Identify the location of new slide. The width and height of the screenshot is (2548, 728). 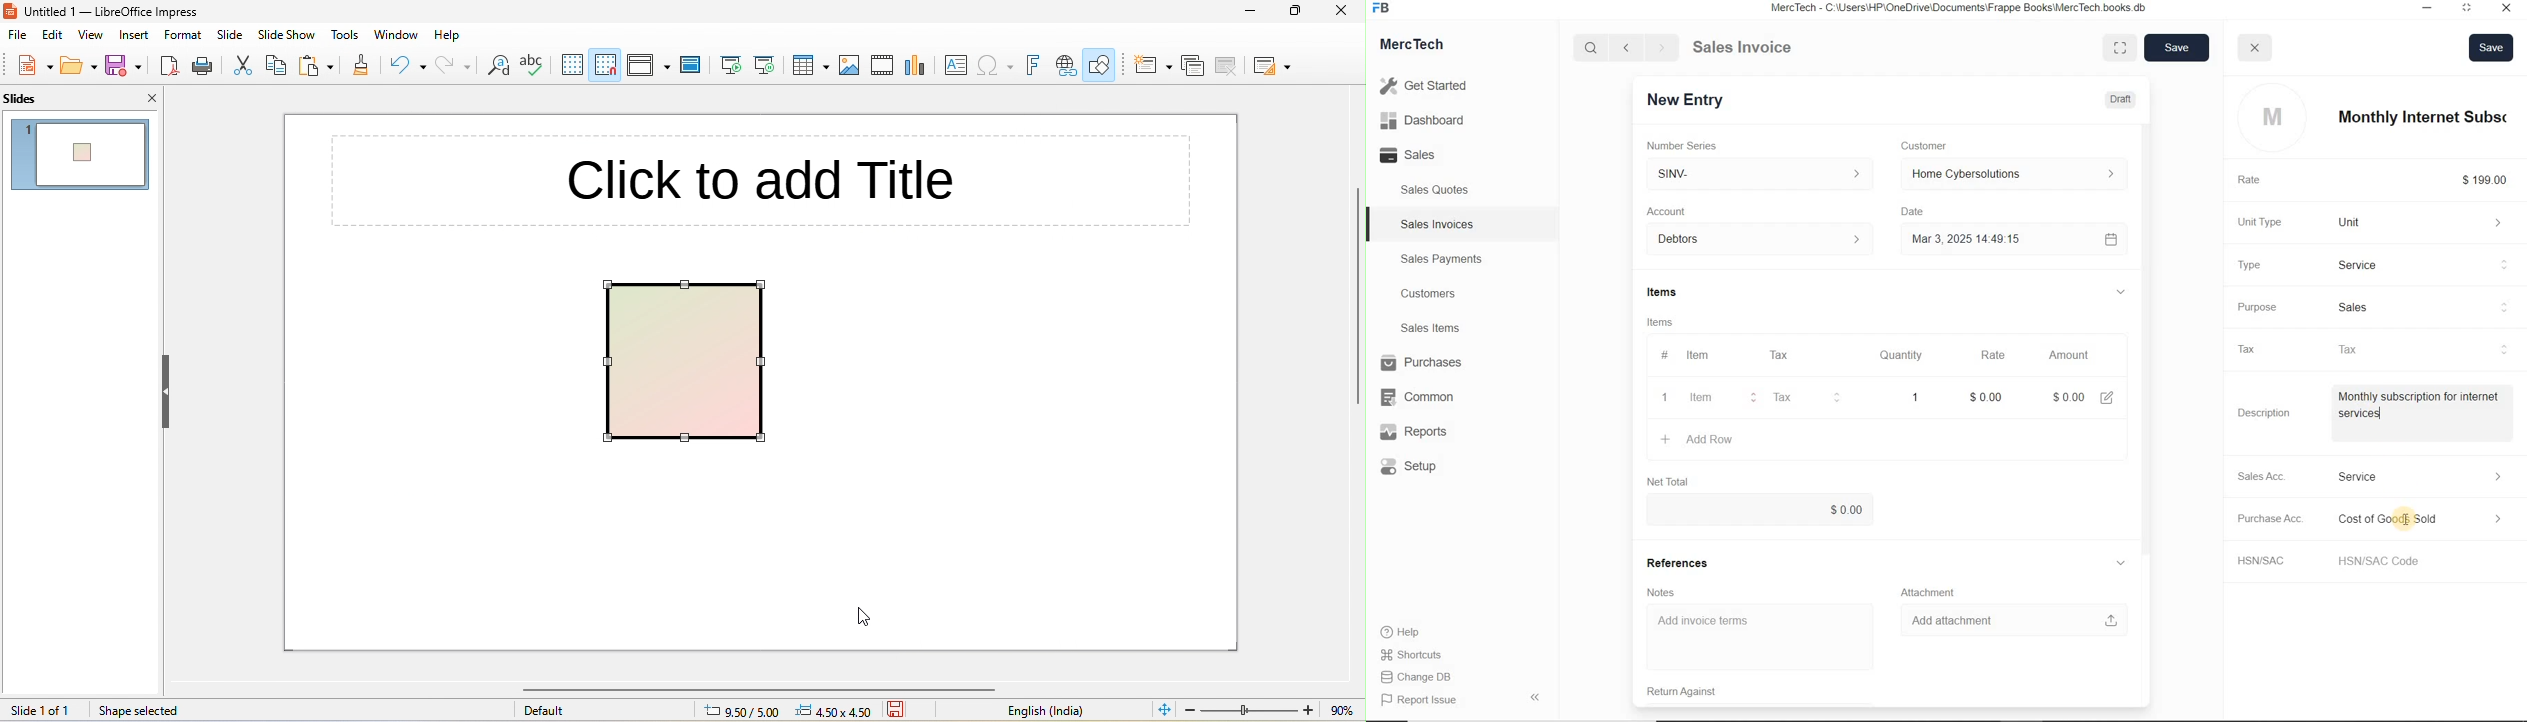
(1152, 65).